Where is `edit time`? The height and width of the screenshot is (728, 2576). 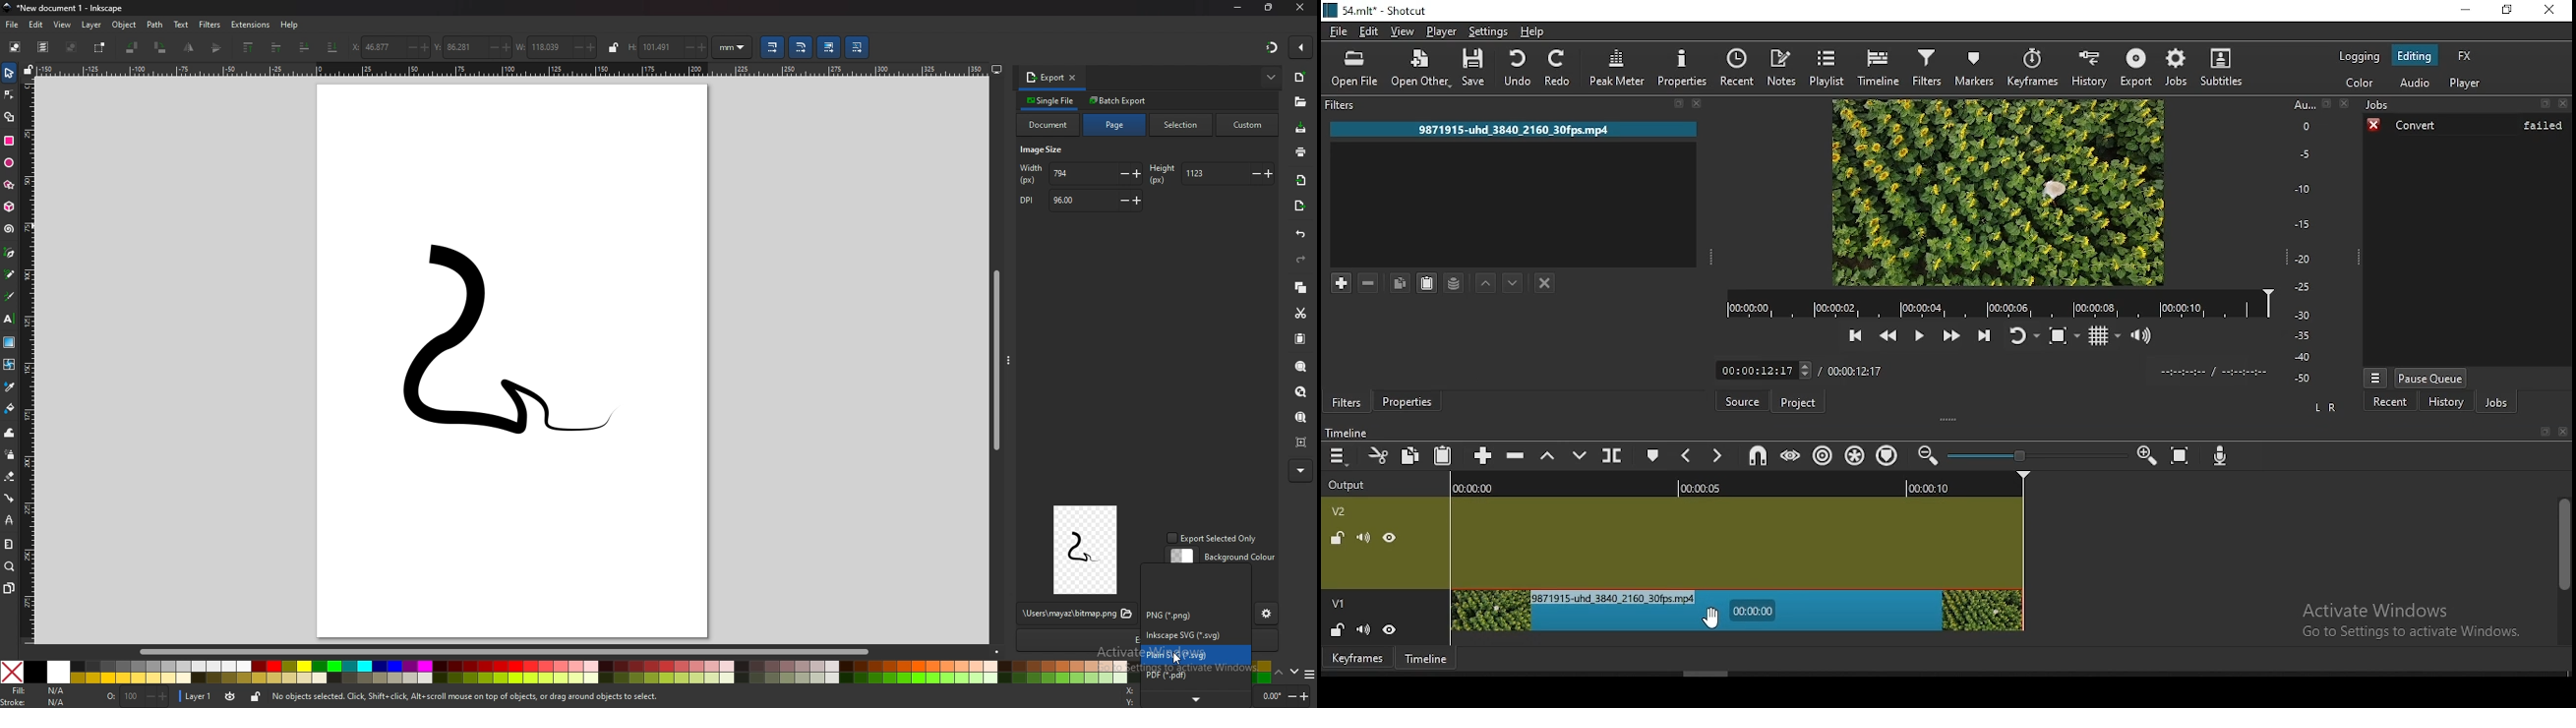 edit time is located at coordinates (1765, 370).